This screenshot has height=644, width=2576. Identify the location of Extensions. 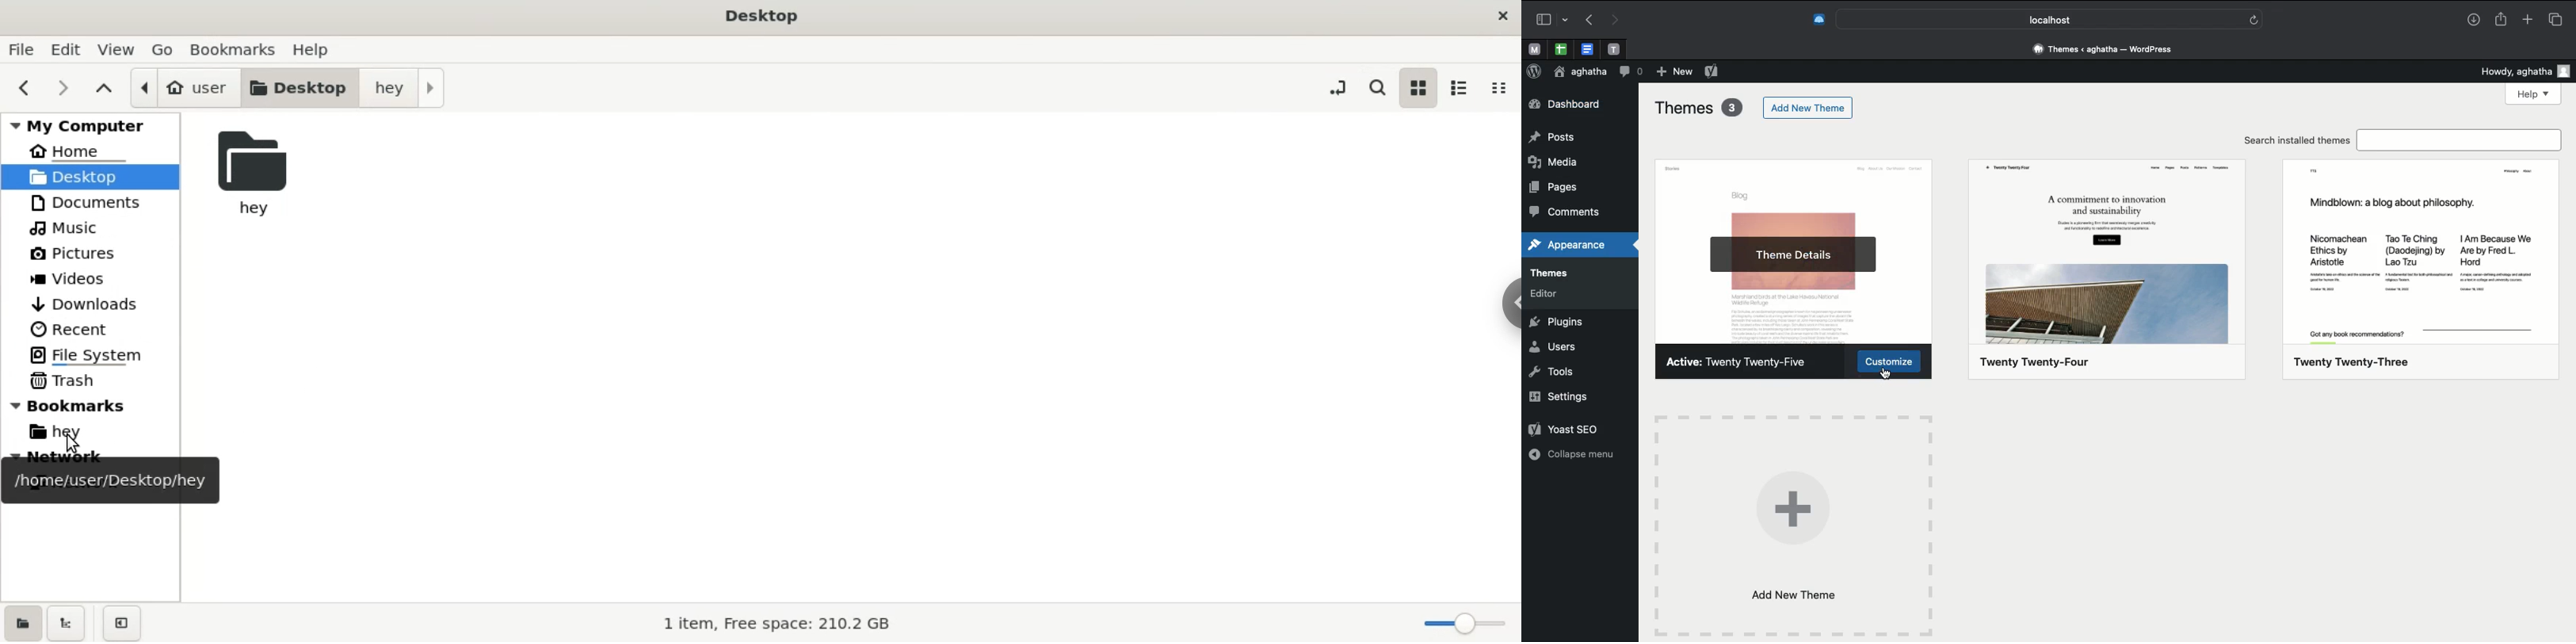
(1817, 21).